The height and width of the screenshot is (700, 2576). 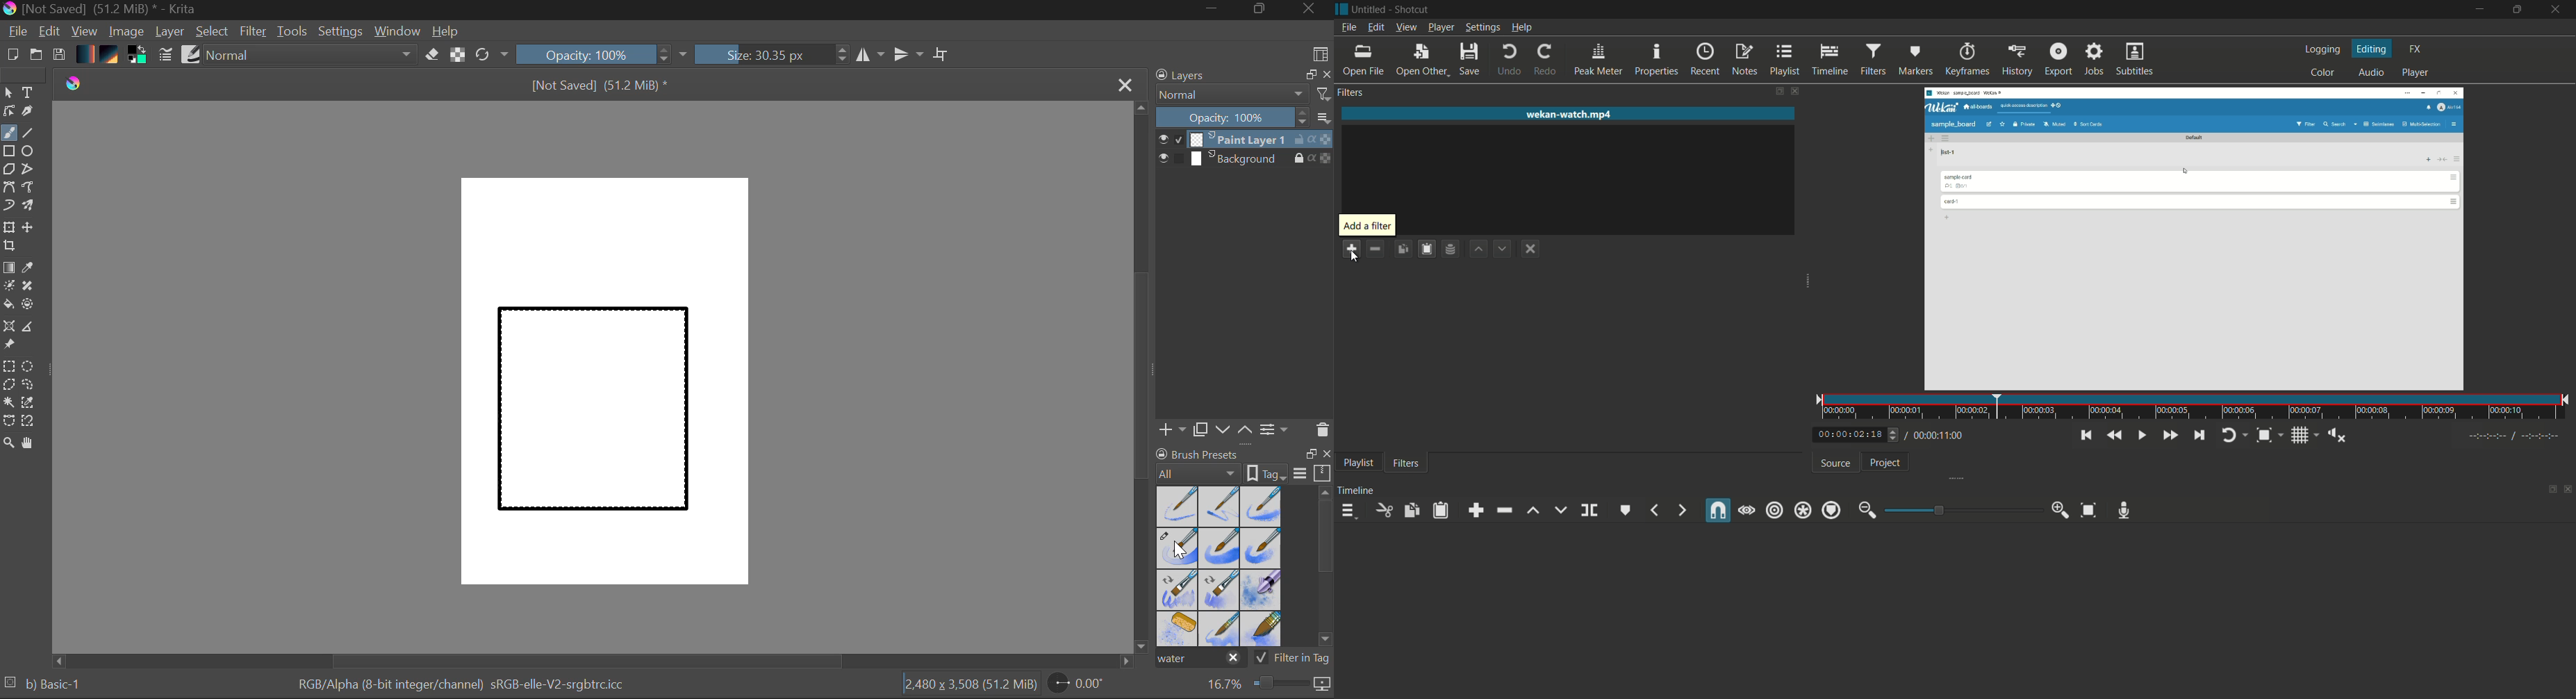 I want to click on Select Brush Preset, so click(x=191, y=55).